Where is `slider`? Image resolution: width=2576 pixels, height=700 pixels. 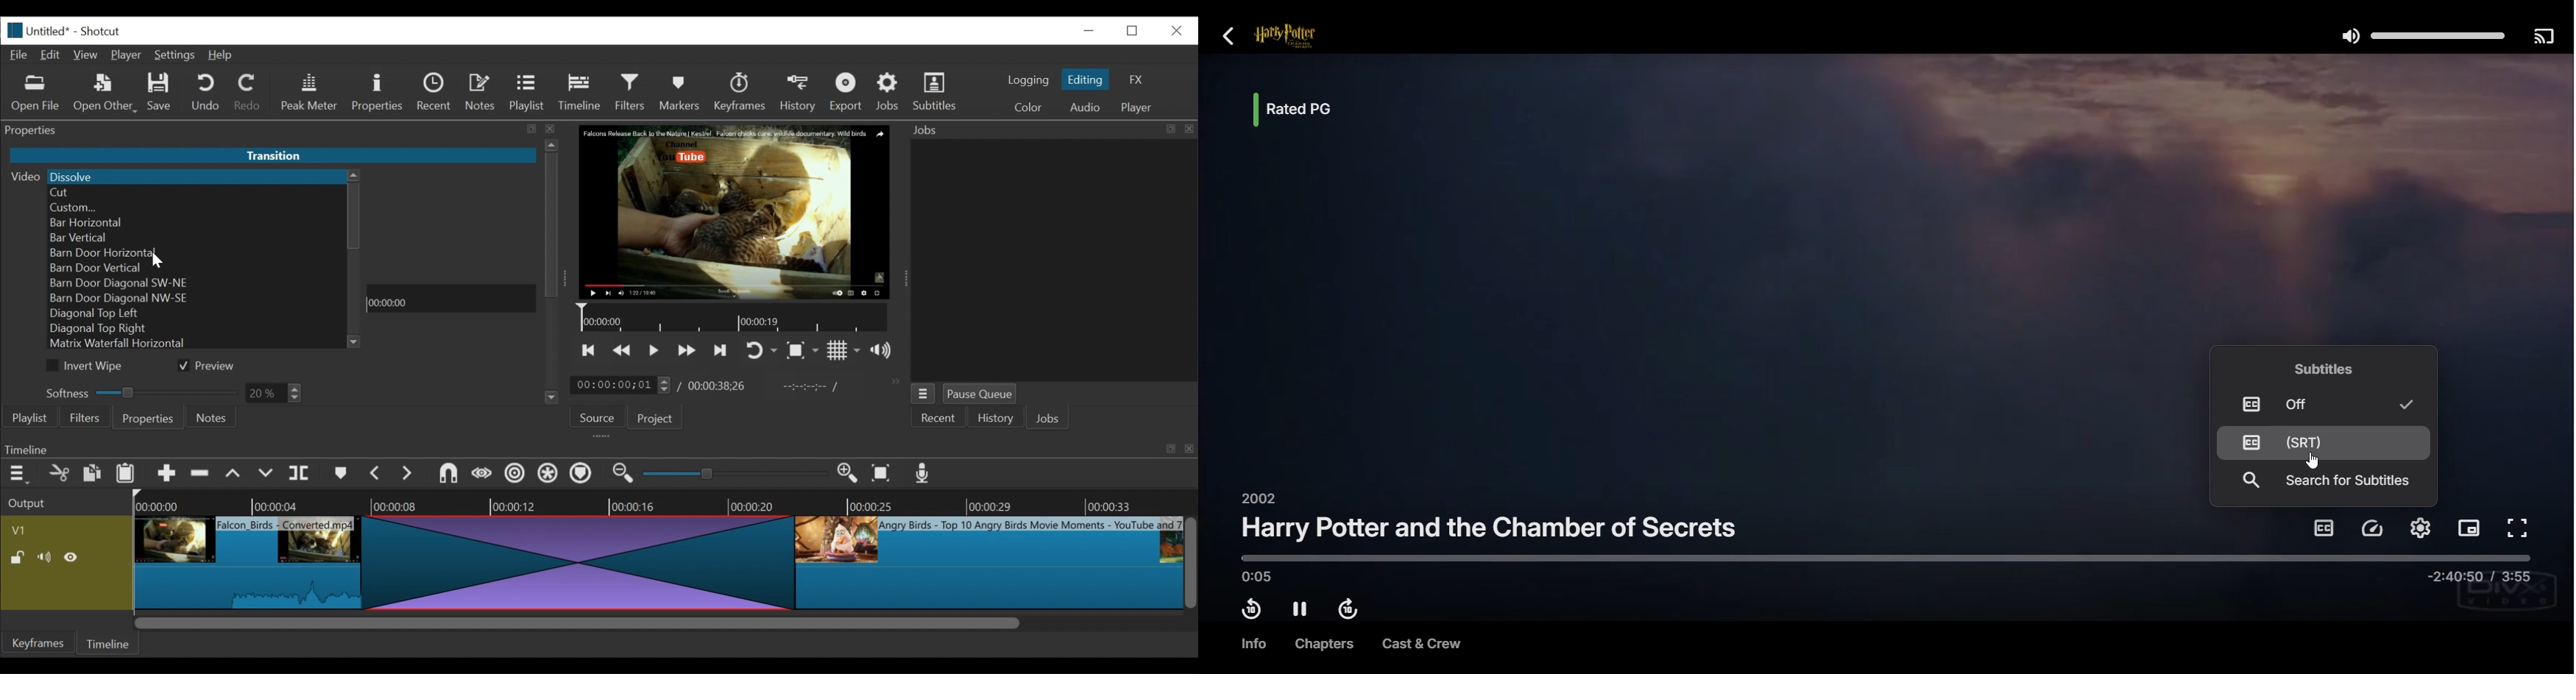
slider is located at coordinates (732, 474).